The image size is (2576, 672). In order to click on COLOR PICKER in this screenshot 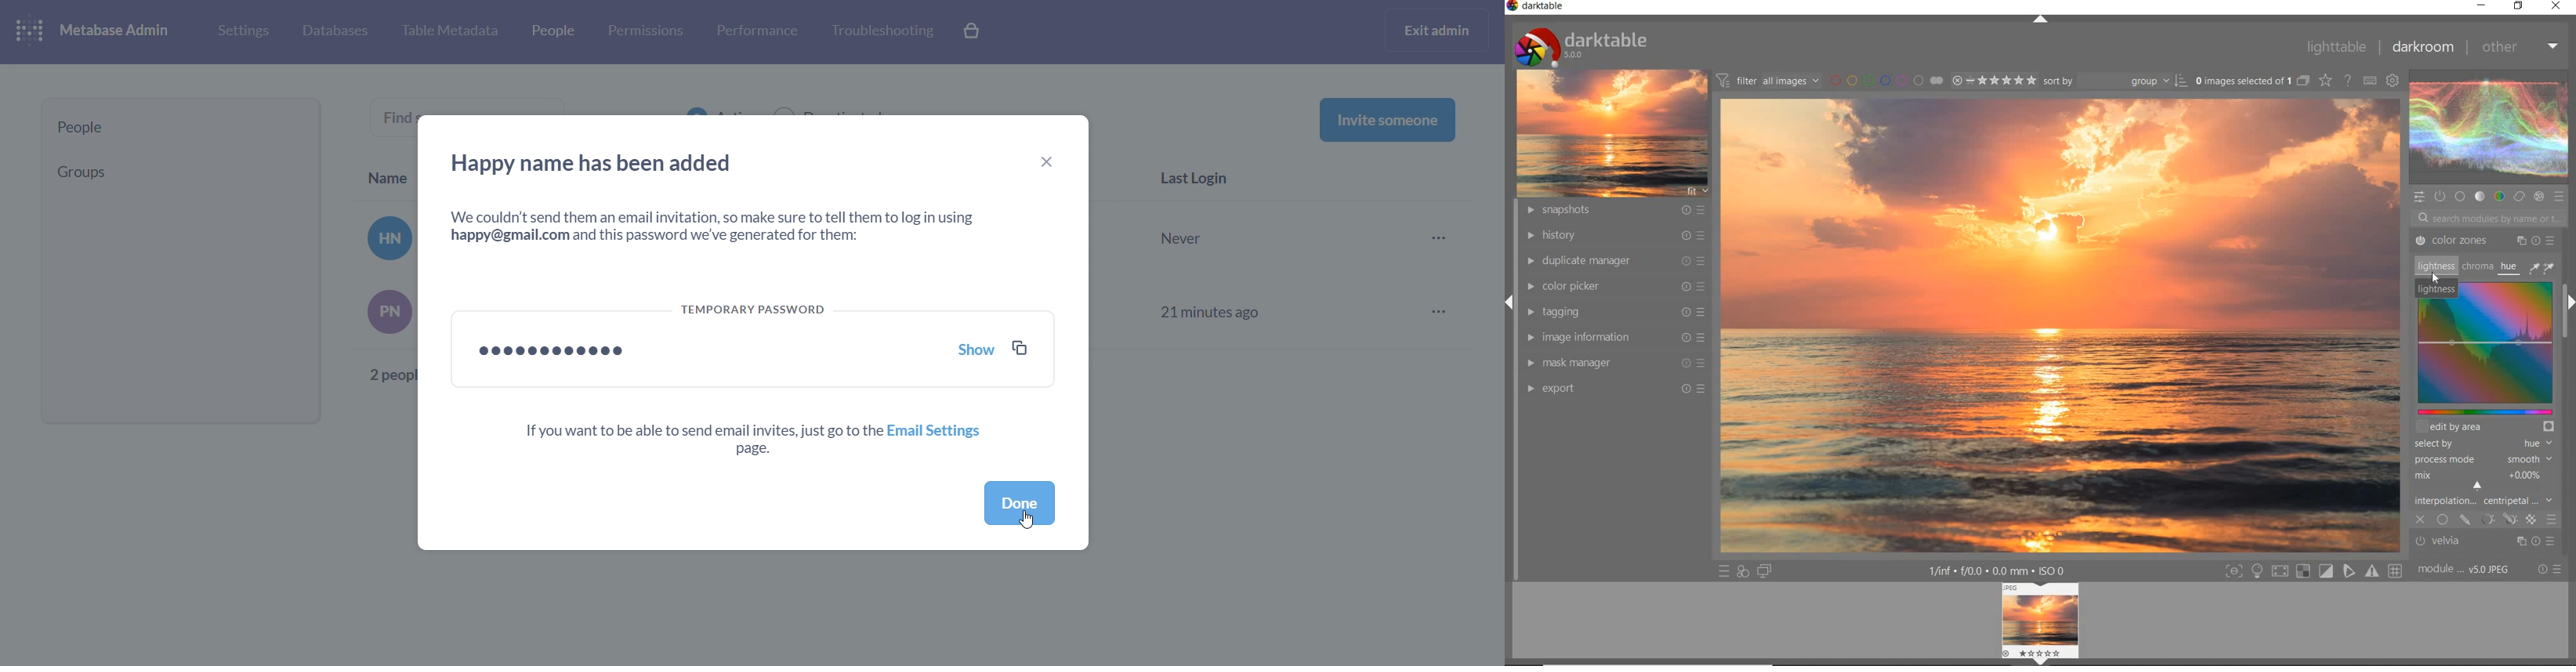, I will do `click(1618, 285)`.